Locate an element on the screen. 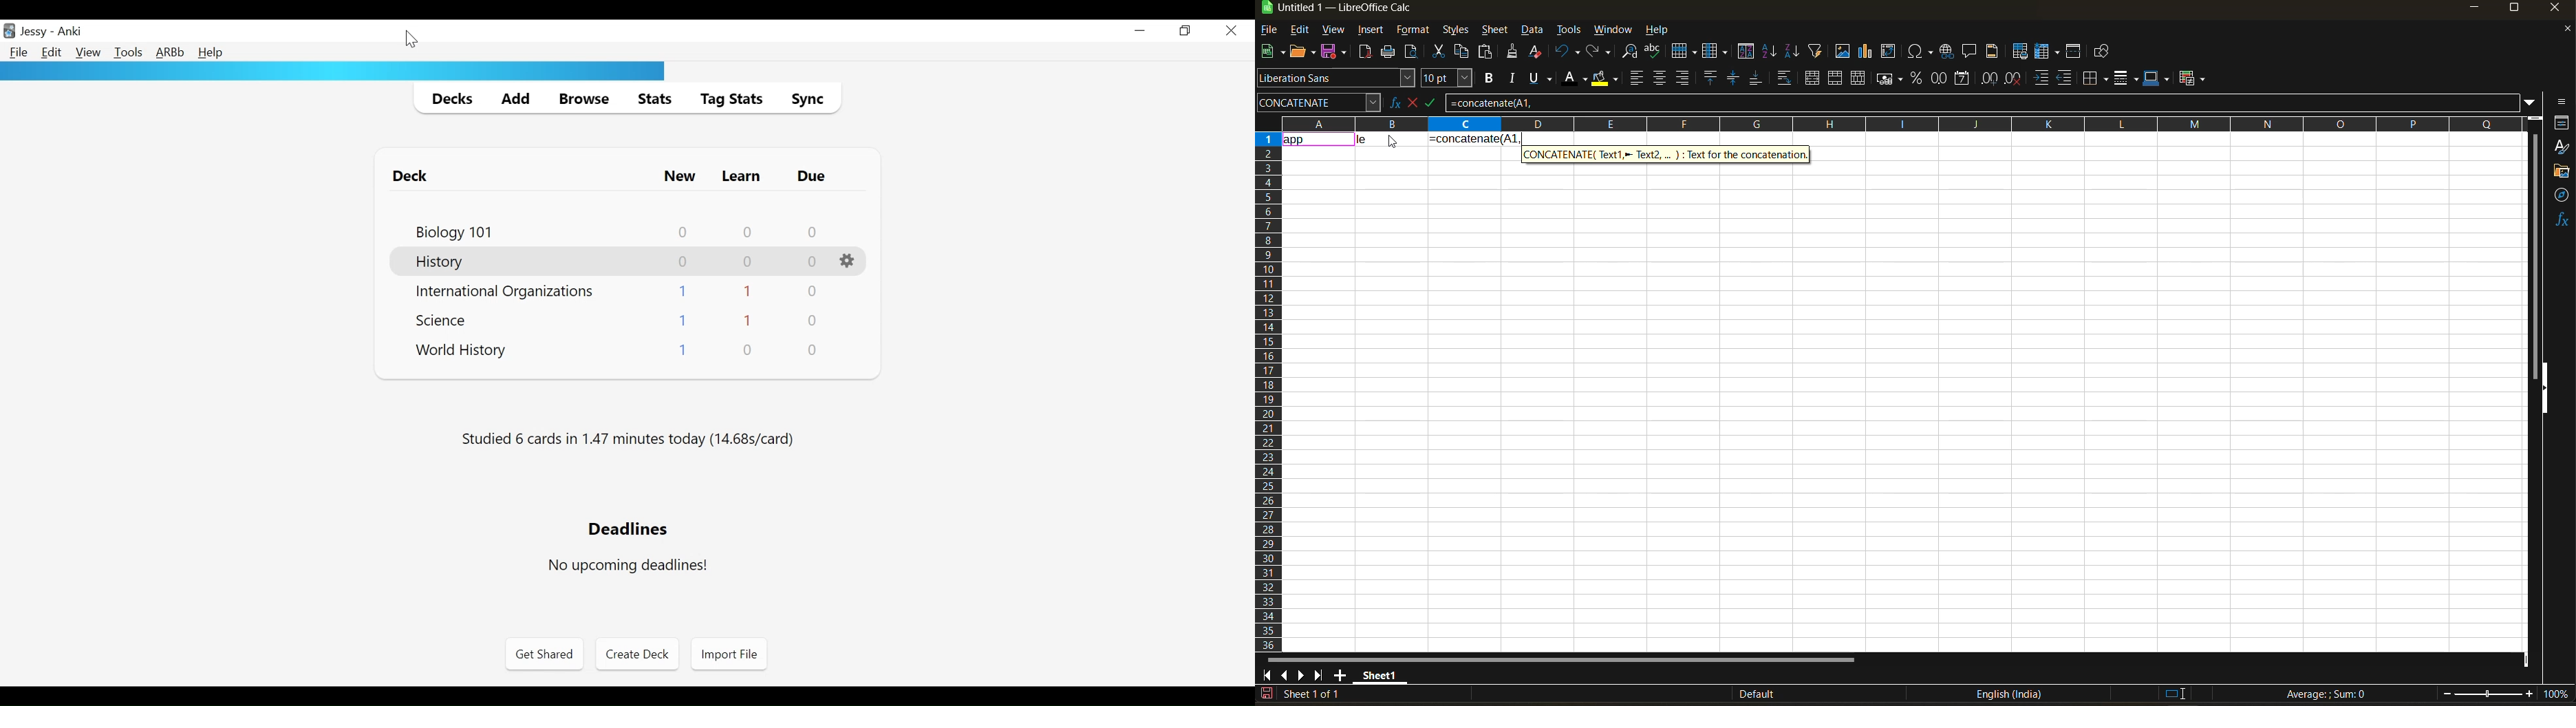  Deck Name is located at coordinates (440, 263).